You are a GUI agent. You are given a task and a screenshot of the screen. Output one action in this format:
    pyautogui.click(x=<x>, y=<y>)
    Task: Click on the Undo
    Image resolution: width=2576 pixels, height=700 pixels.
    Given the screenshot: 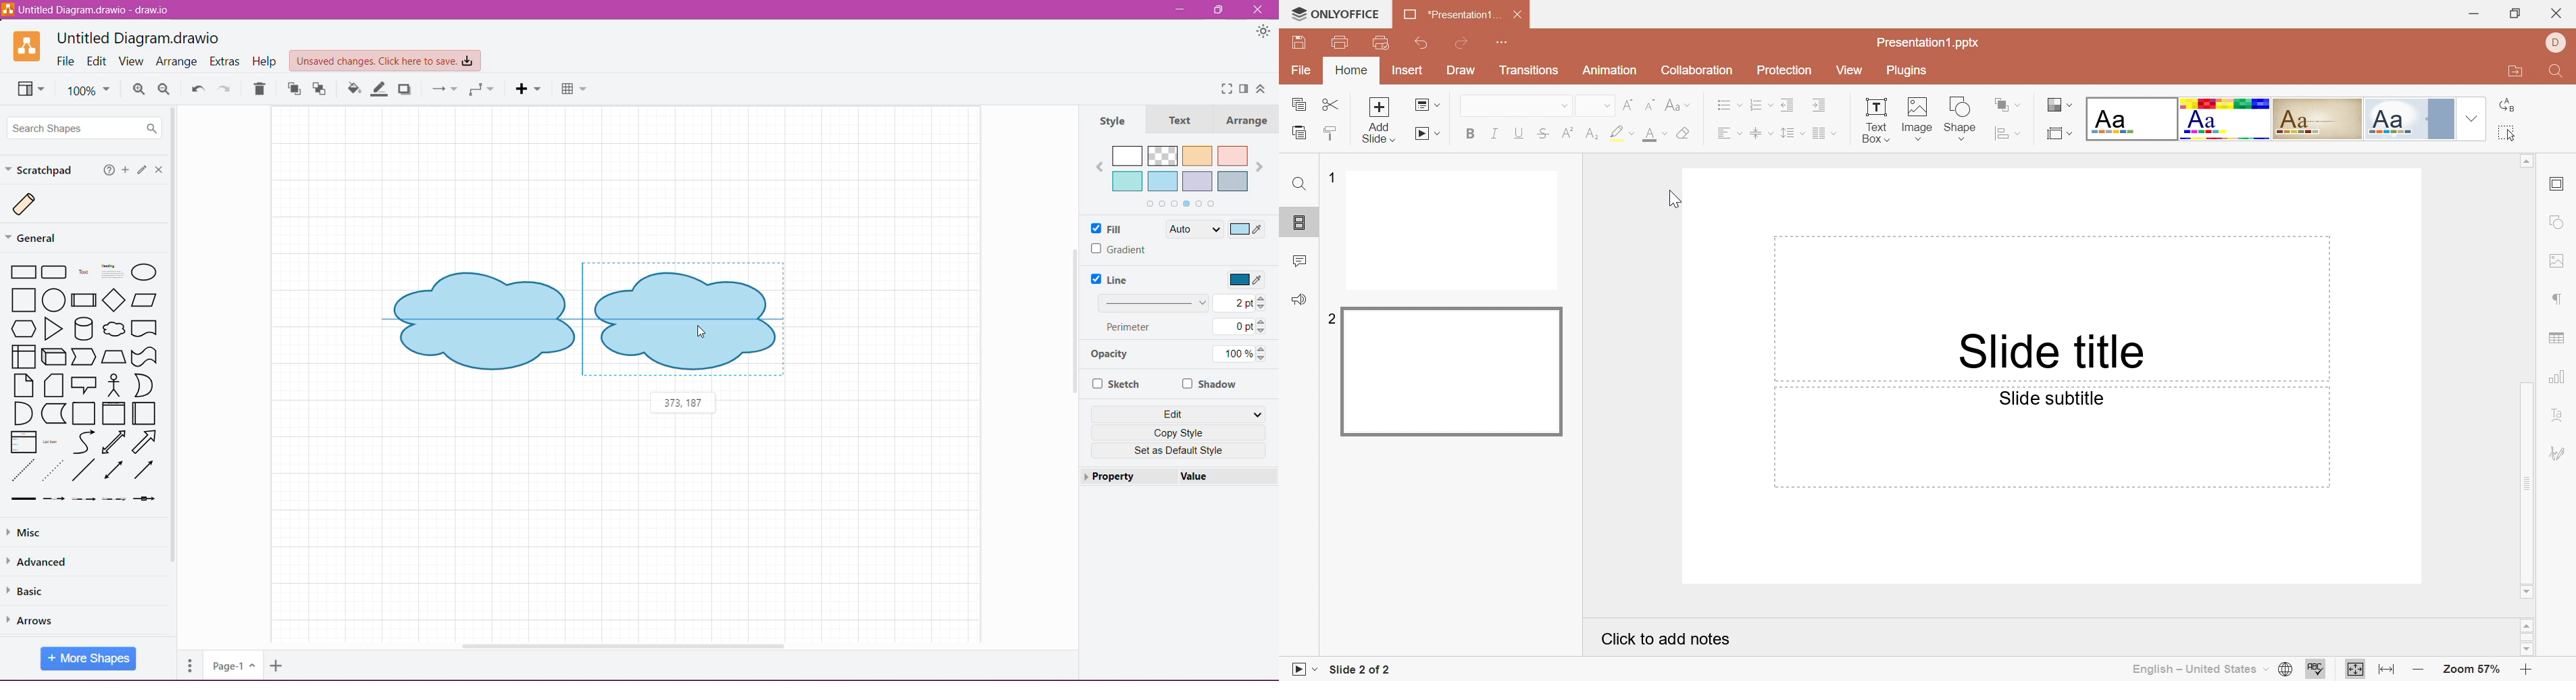 What is the action you would take?
    pyautogui.click(x=198, y=90)
    